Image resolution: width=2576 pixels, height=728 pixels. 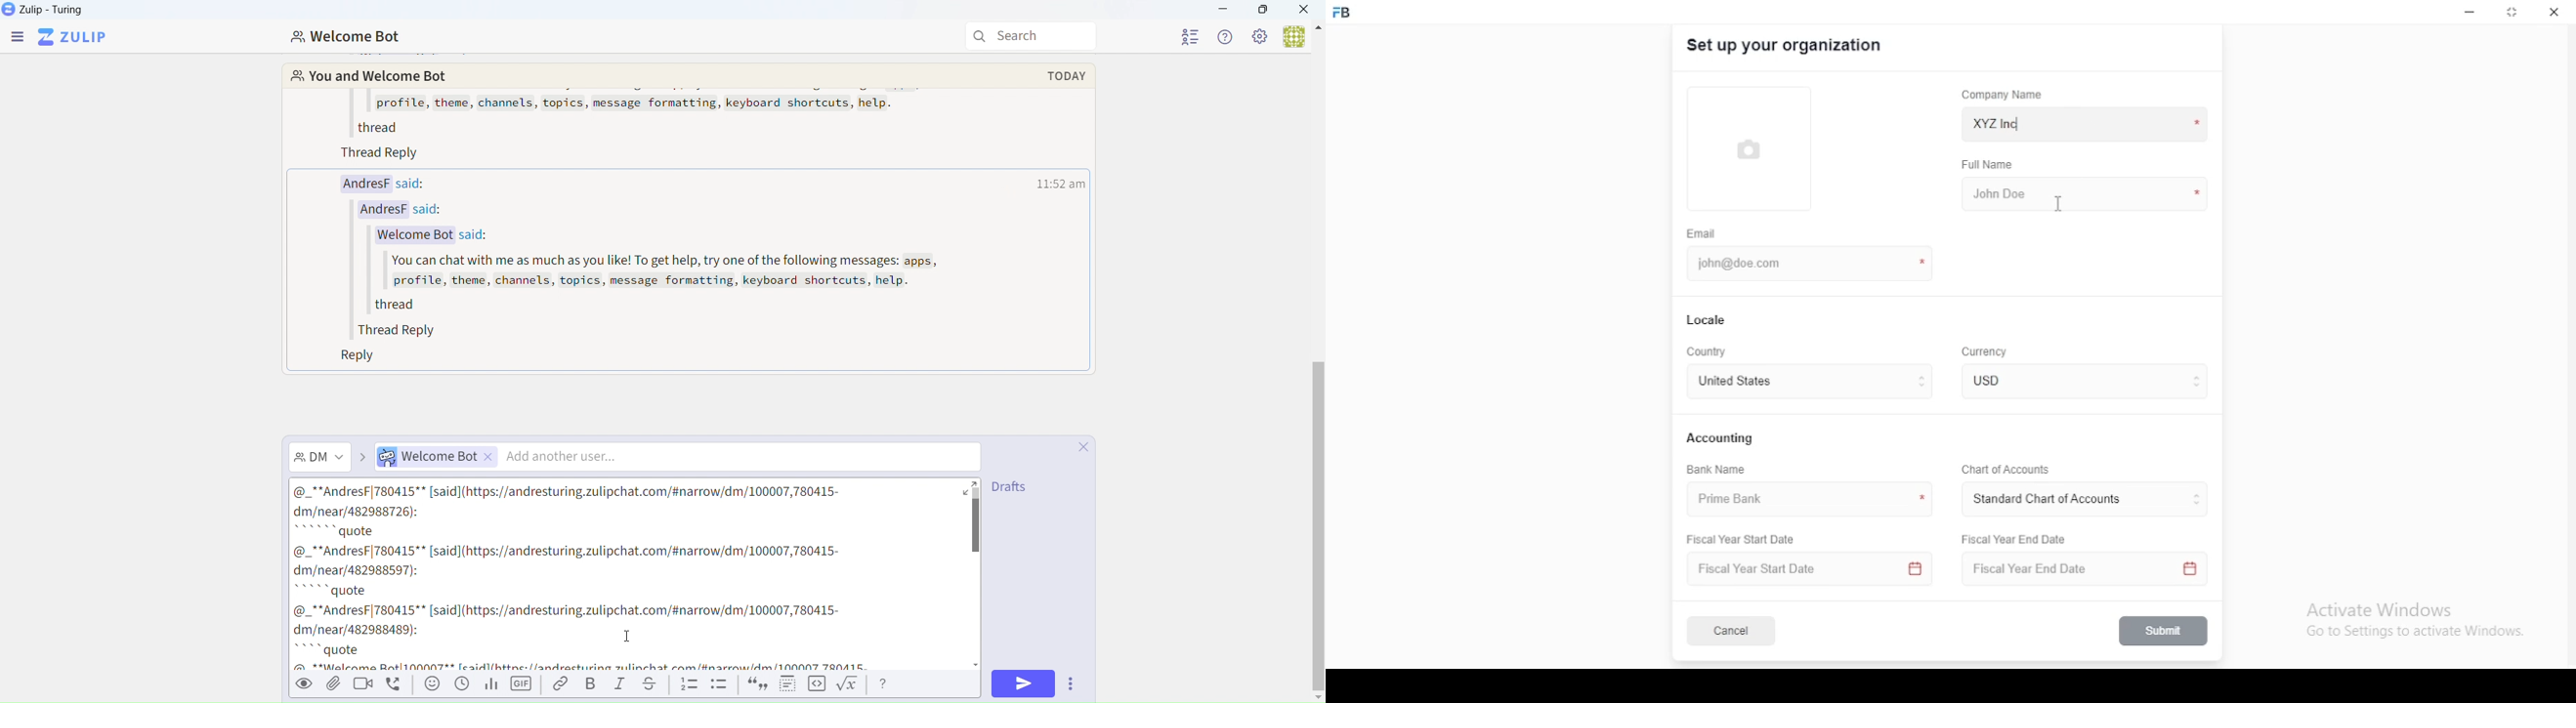 I want to click on email, so click(x=1702, y=233).